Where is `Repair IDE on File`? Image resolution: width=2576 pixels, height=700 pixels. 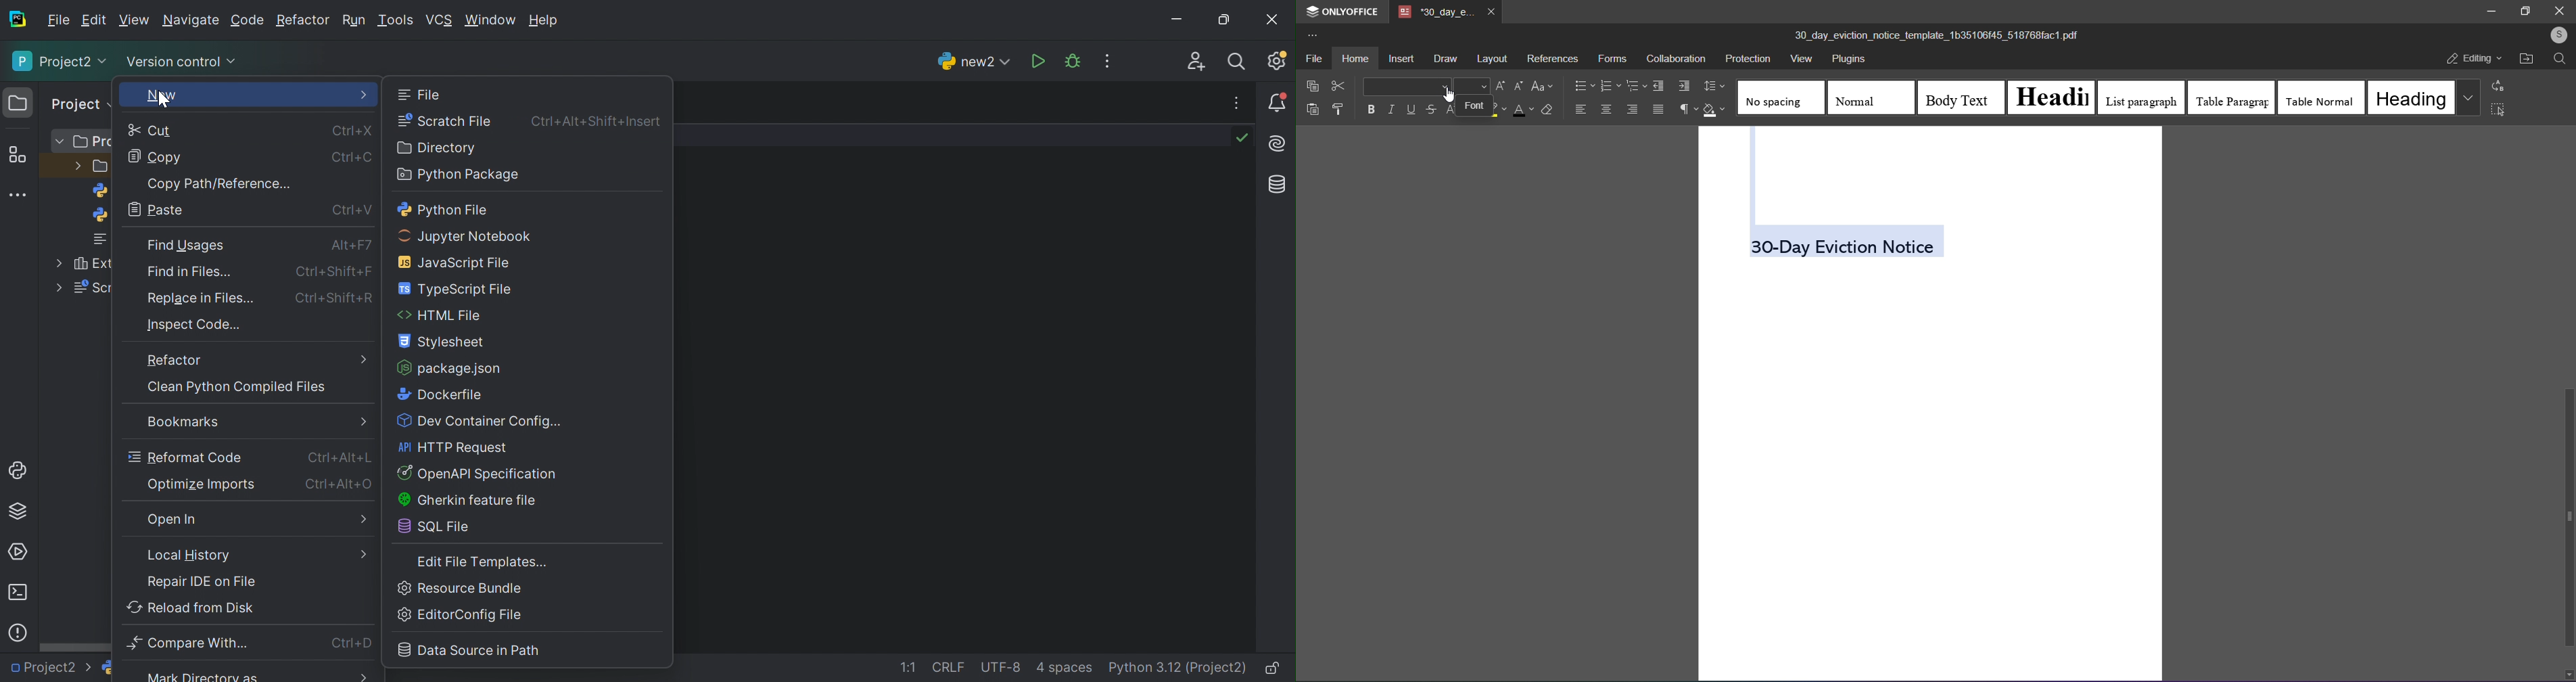
Repair IDE on File is located at coordinates (203, 582).